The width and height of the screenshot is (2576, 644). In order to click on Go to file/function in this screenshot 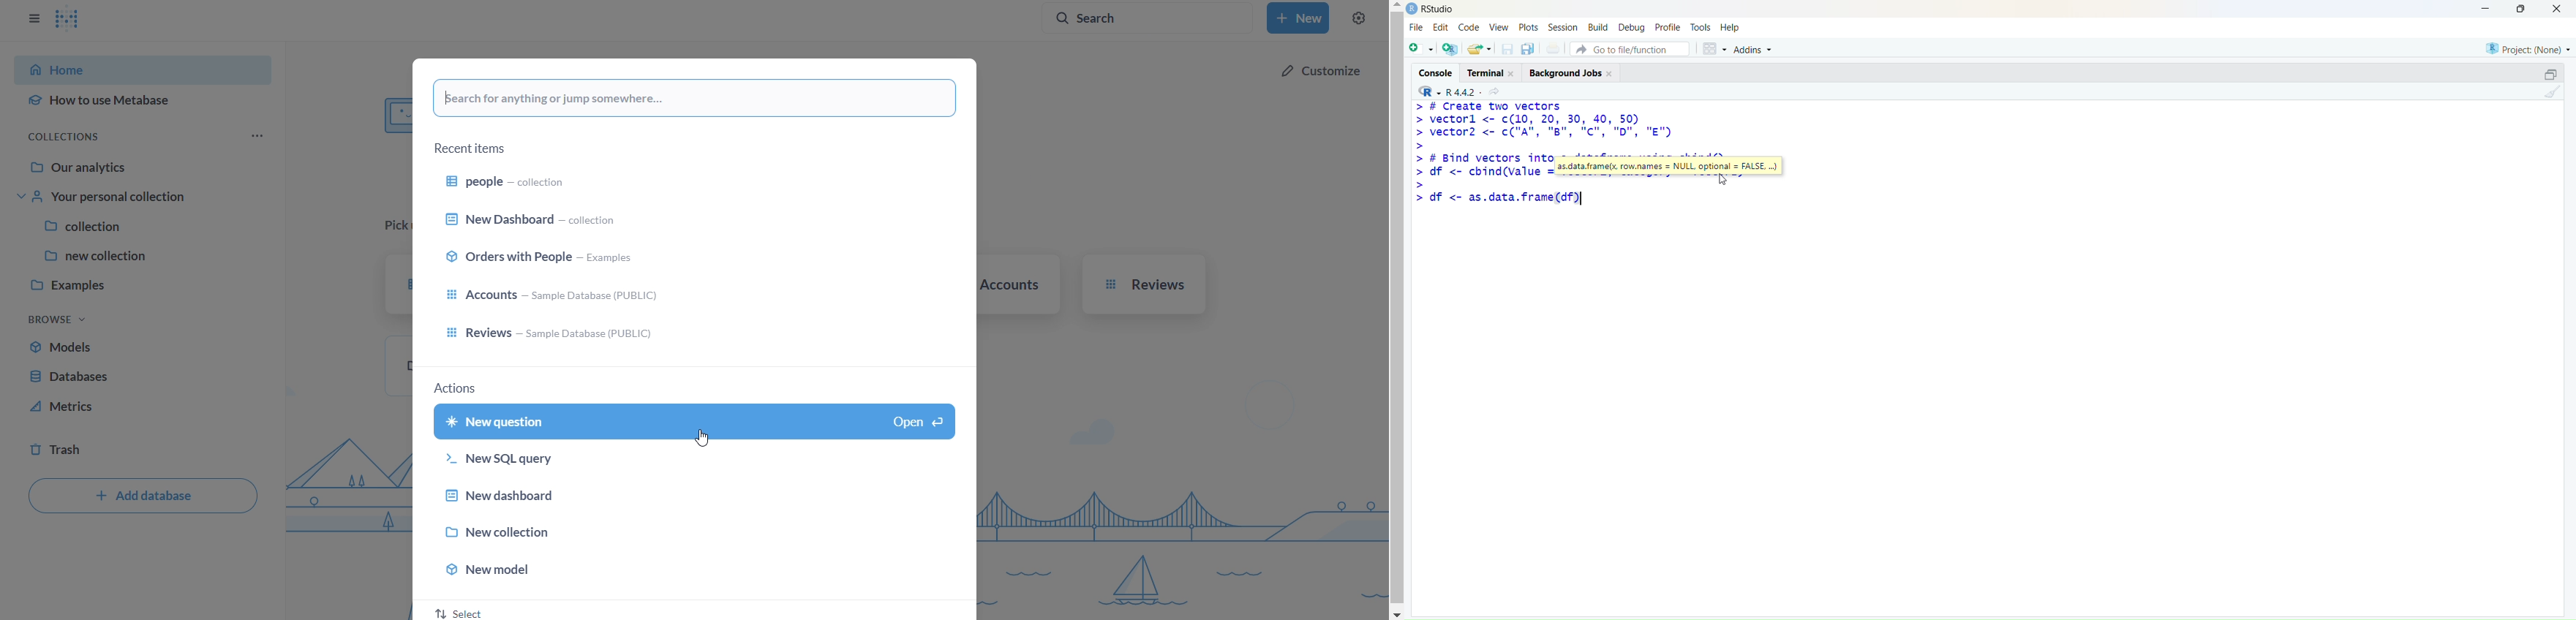, I will do `click(1630, 49)`.